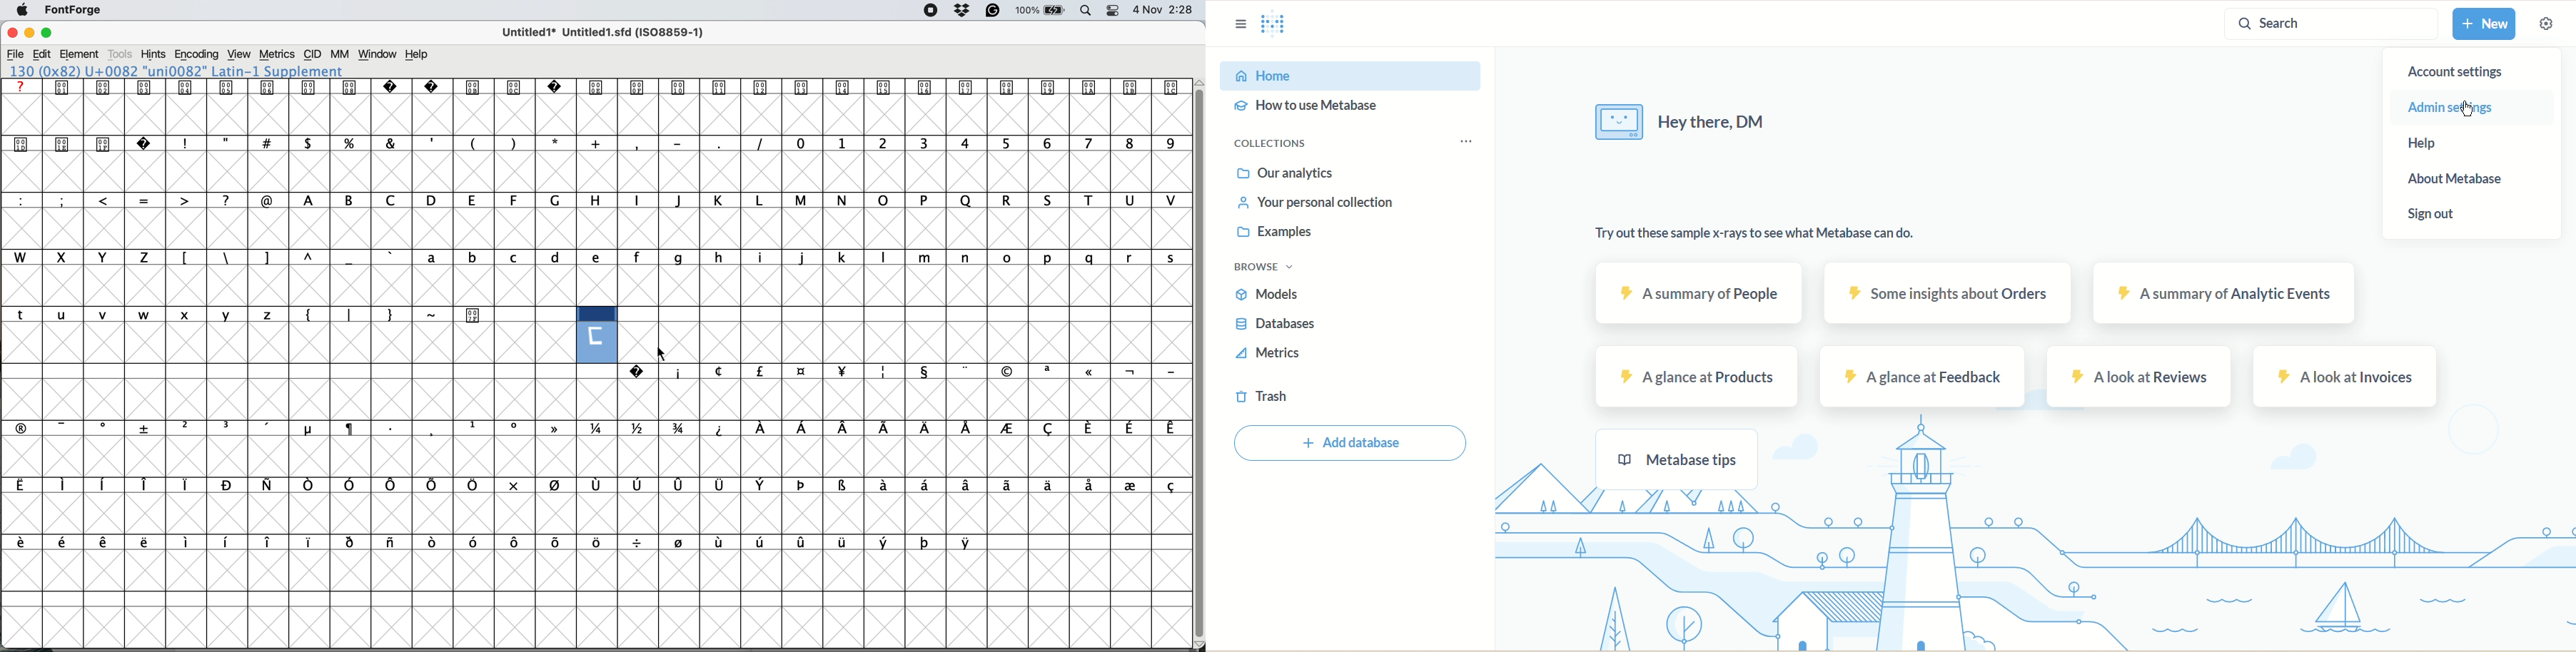 Image resolution: width=2576 pixels, height=672 pixels. Describe the element at coordinates (1039, 10) in the screenshot. I see `battery` at that location.